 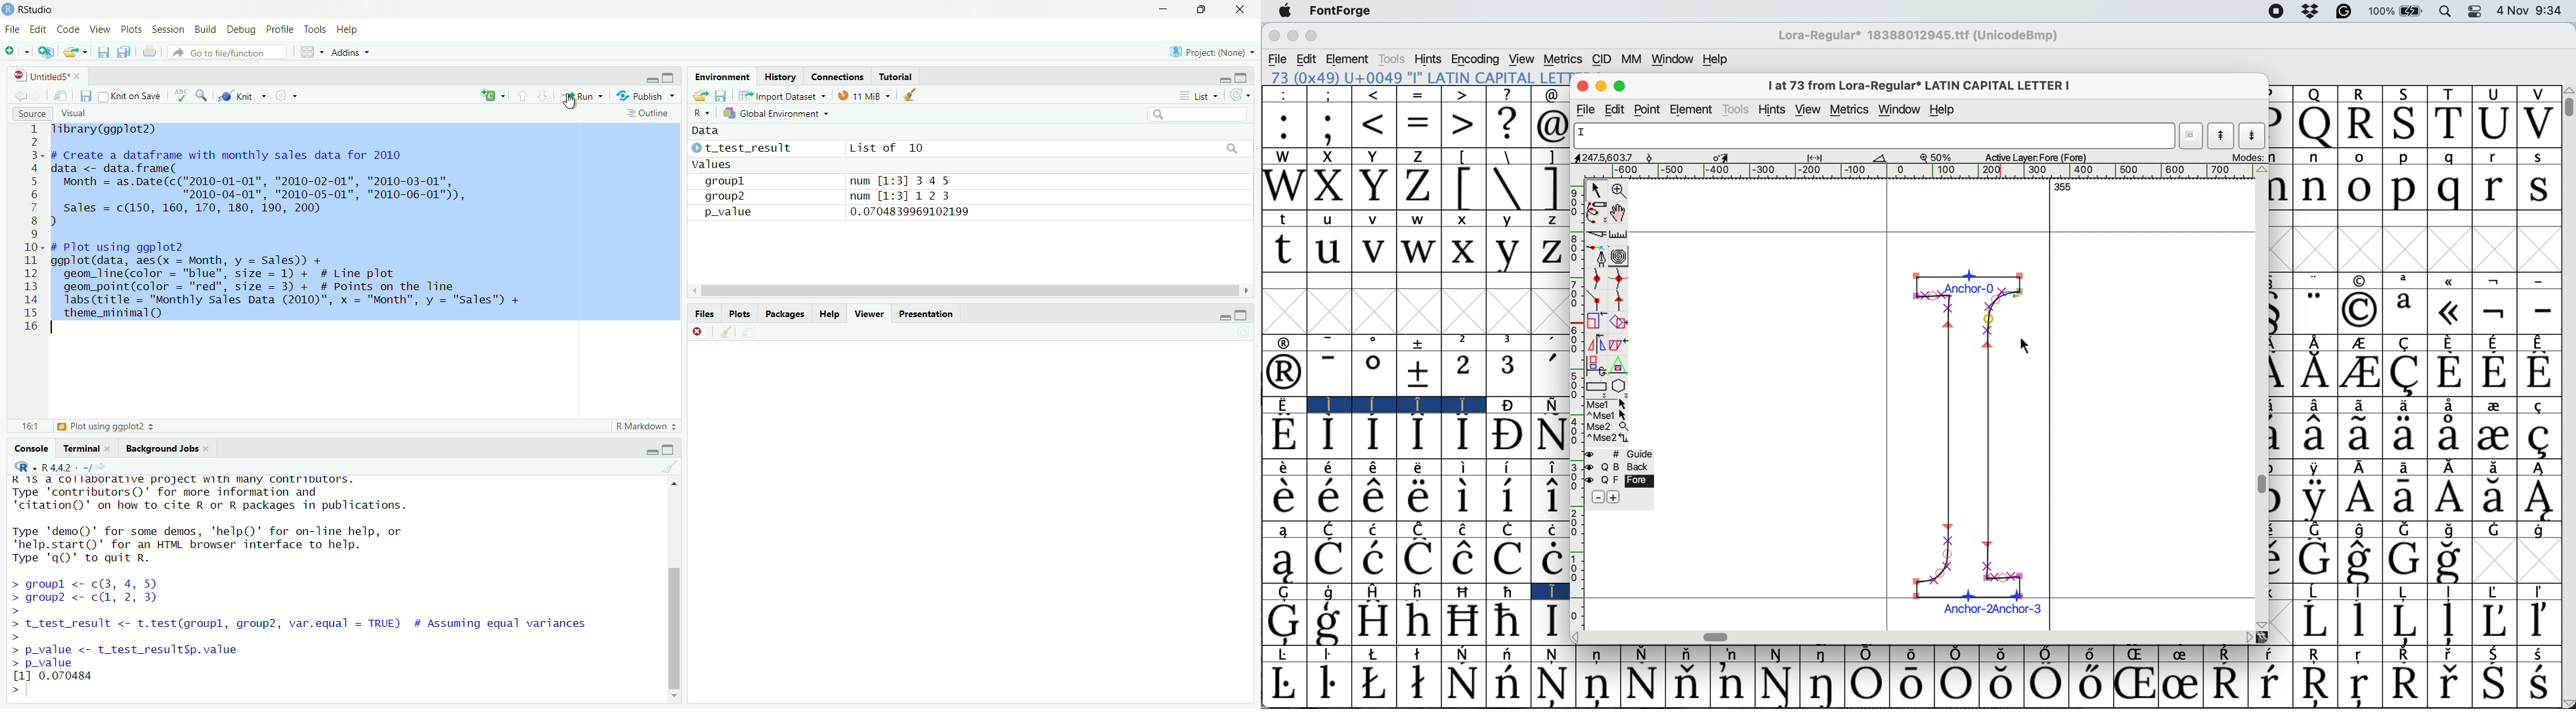 I want to click on Symbol, so click(x=2496, y=467).